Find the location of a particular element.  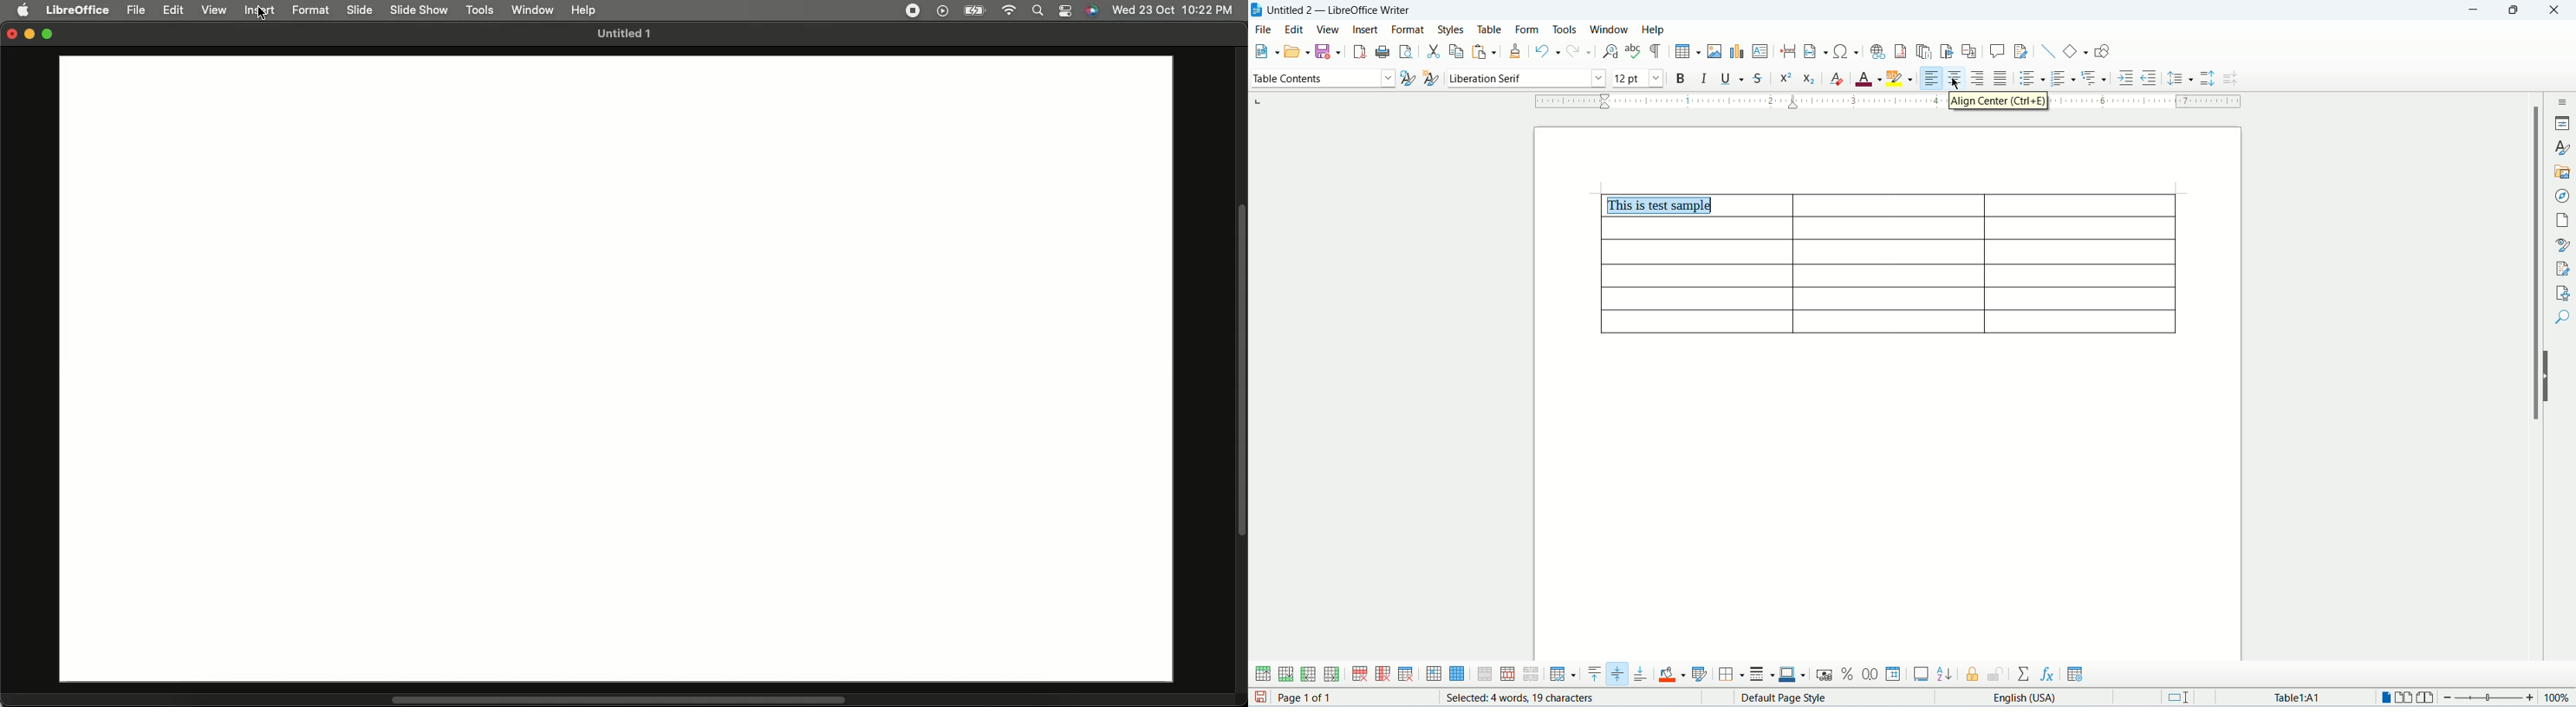

insert special characters is located at coordinates (1845, 51).